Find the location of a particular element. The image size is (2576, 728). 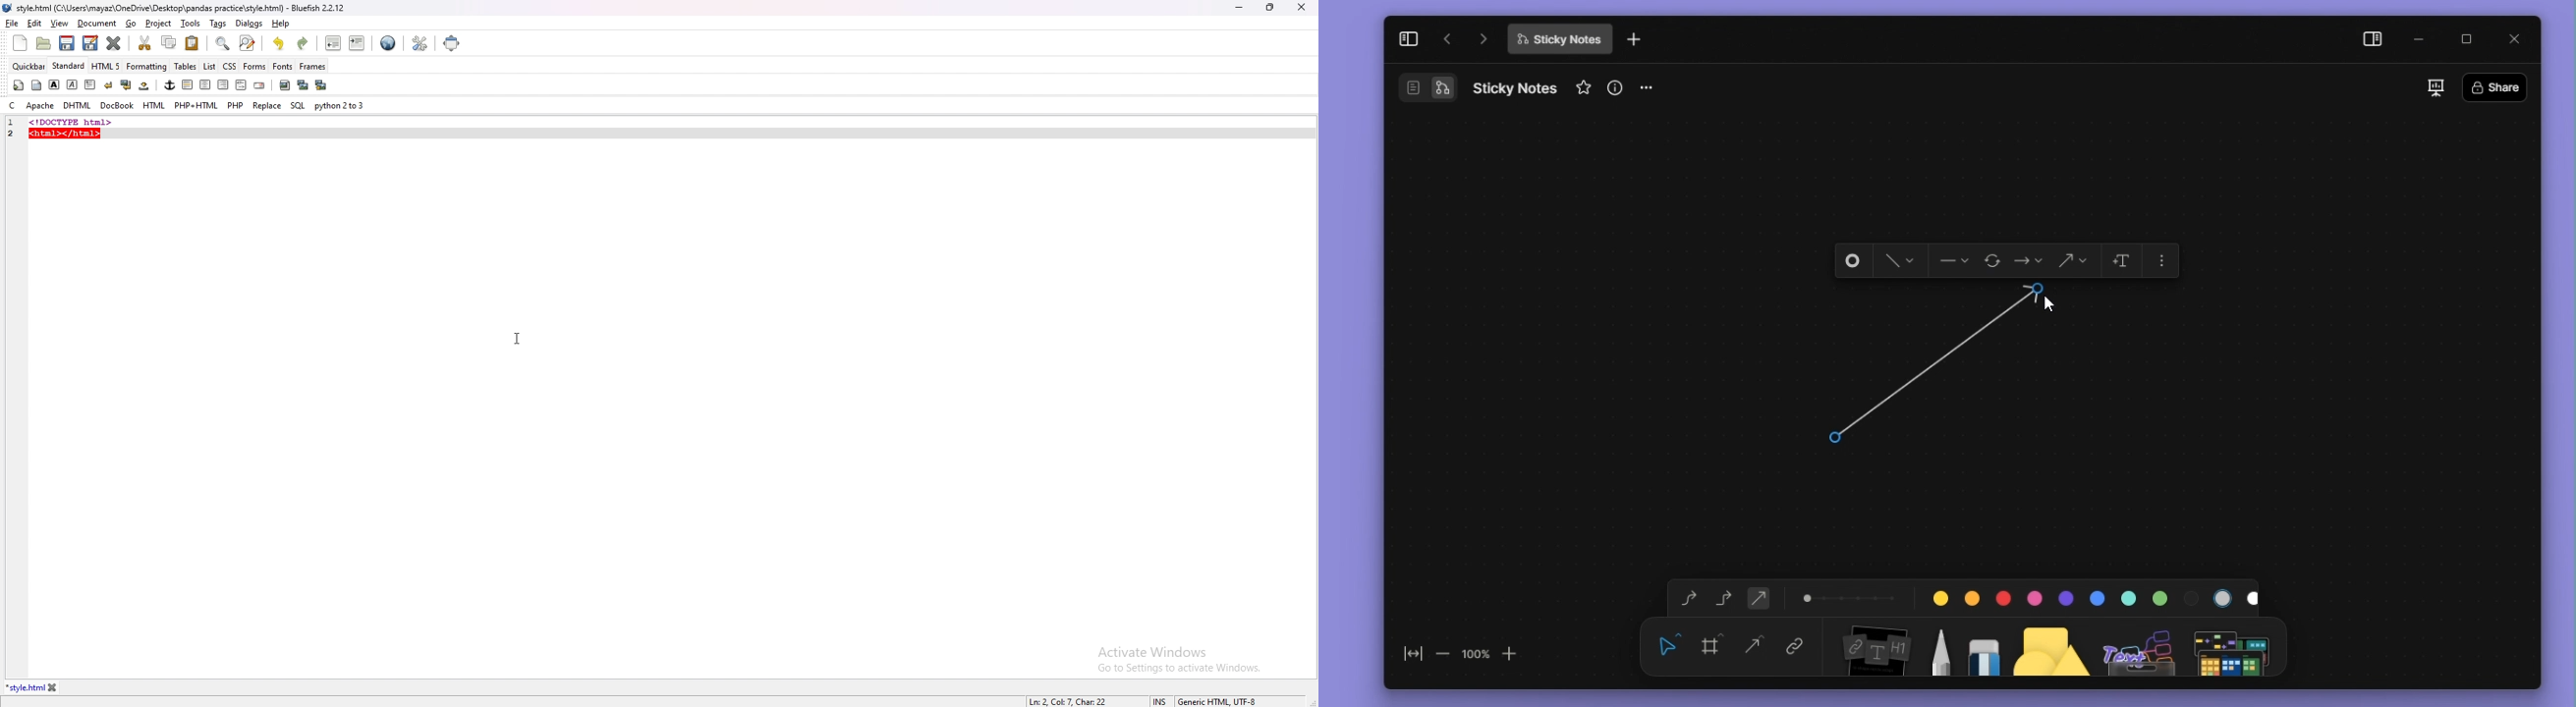

more is located at coordinates (2235, 646).